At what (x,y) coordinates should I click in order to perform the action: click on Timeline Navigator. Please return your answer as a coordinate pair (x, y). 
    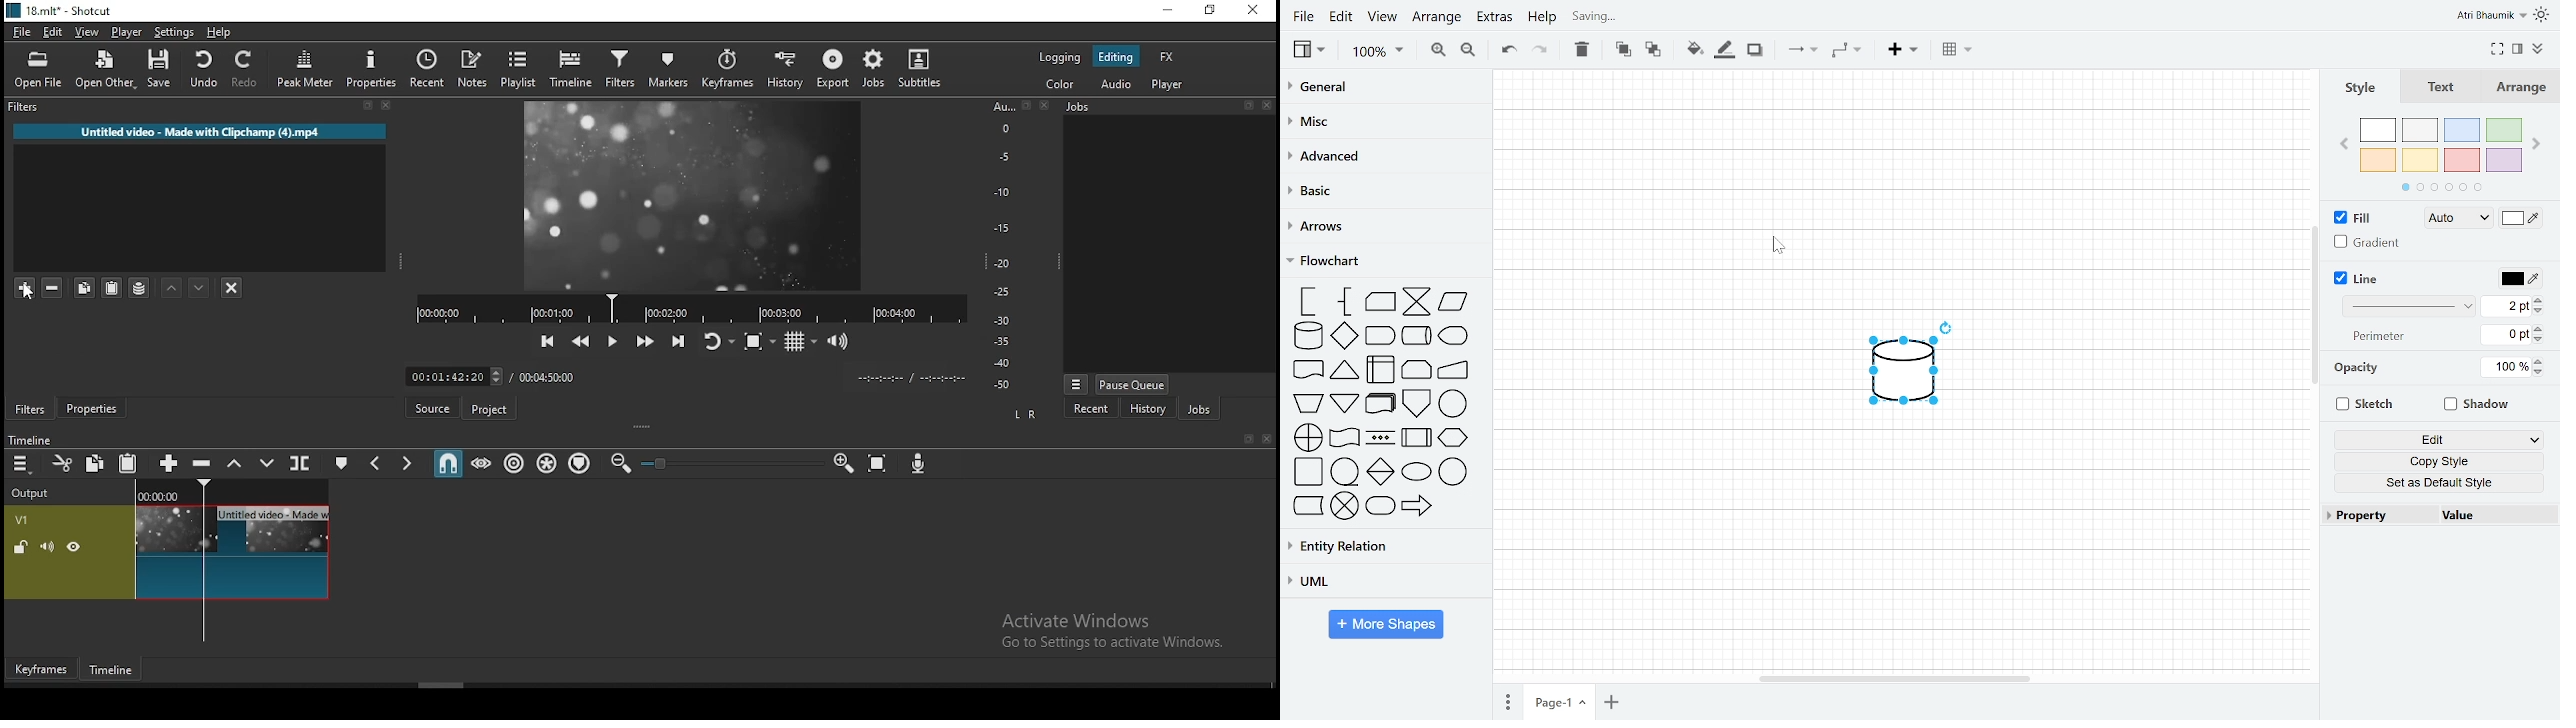
    Looking at the image, I should click on (691, 309).